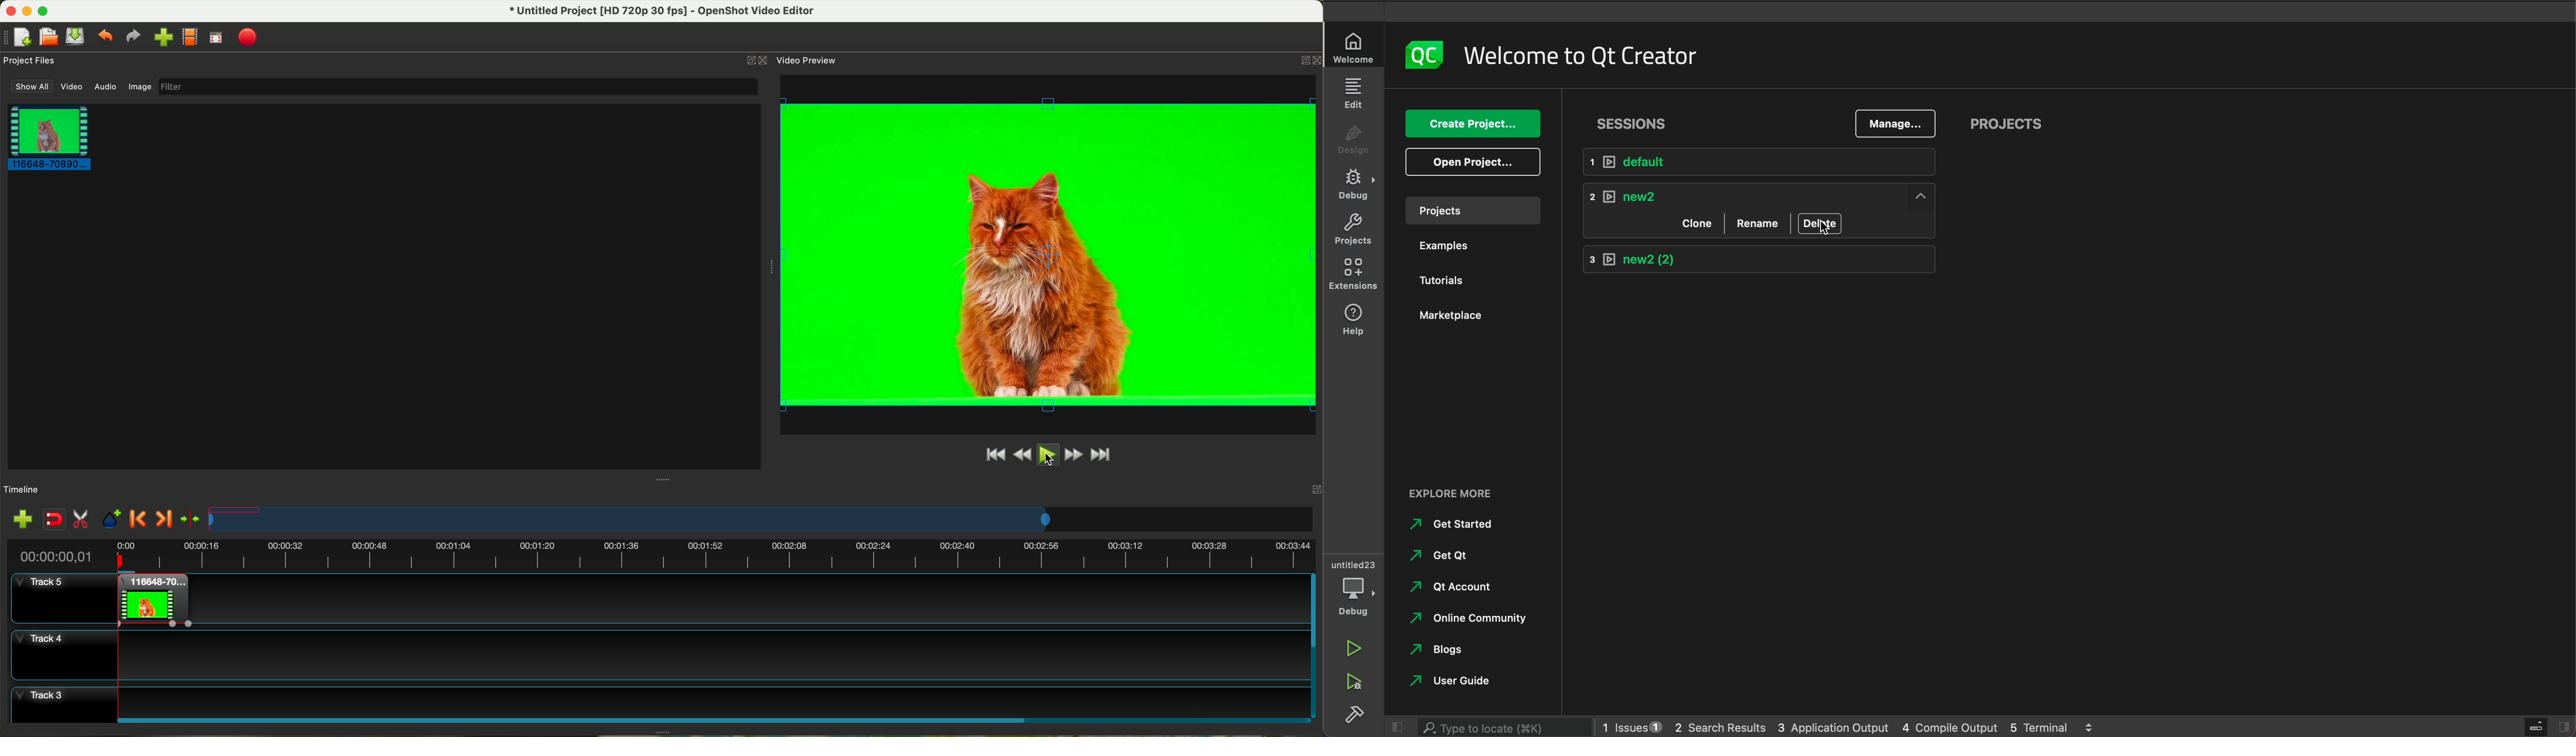 Image resolution: width=2576 pixels, height=756 pixels. What do you see at coordinates (1458, 683) in the screenshot?
I see `user guide` at bounding box center [1458, 683].